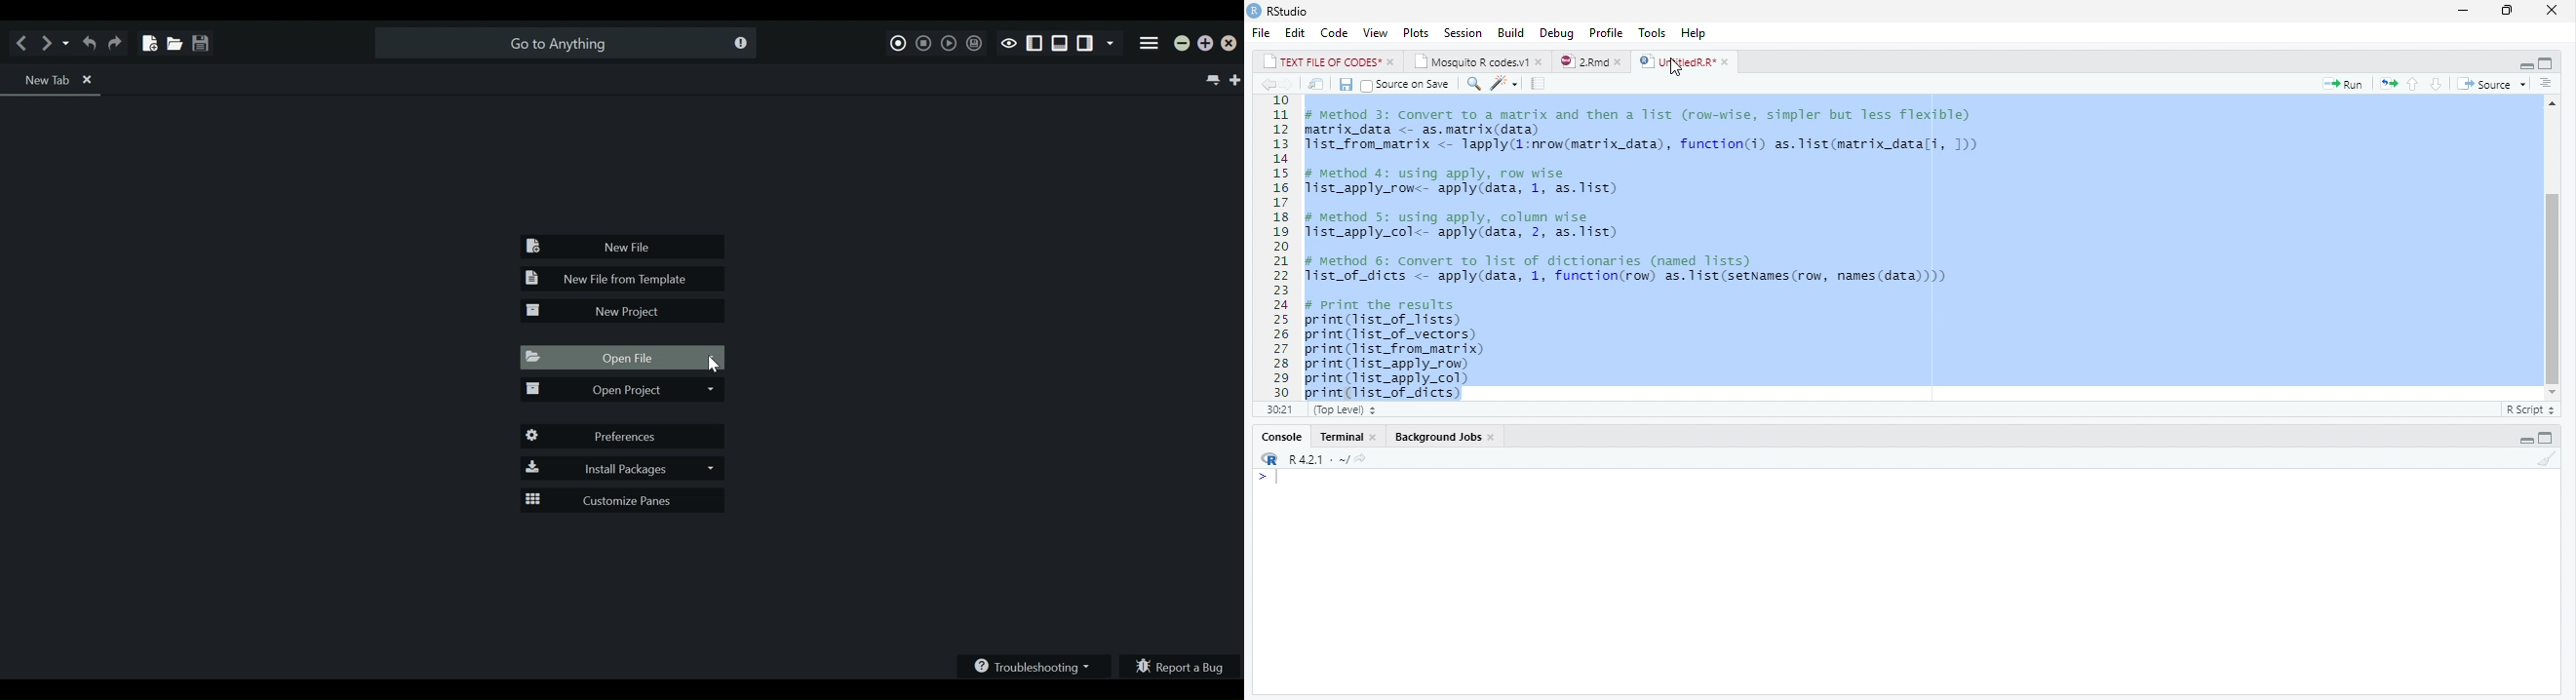 This screenshot has width=2576, height=700. Describe the element at coordinates (1277, 408) in the screenshot. I see `1:1` at that location.